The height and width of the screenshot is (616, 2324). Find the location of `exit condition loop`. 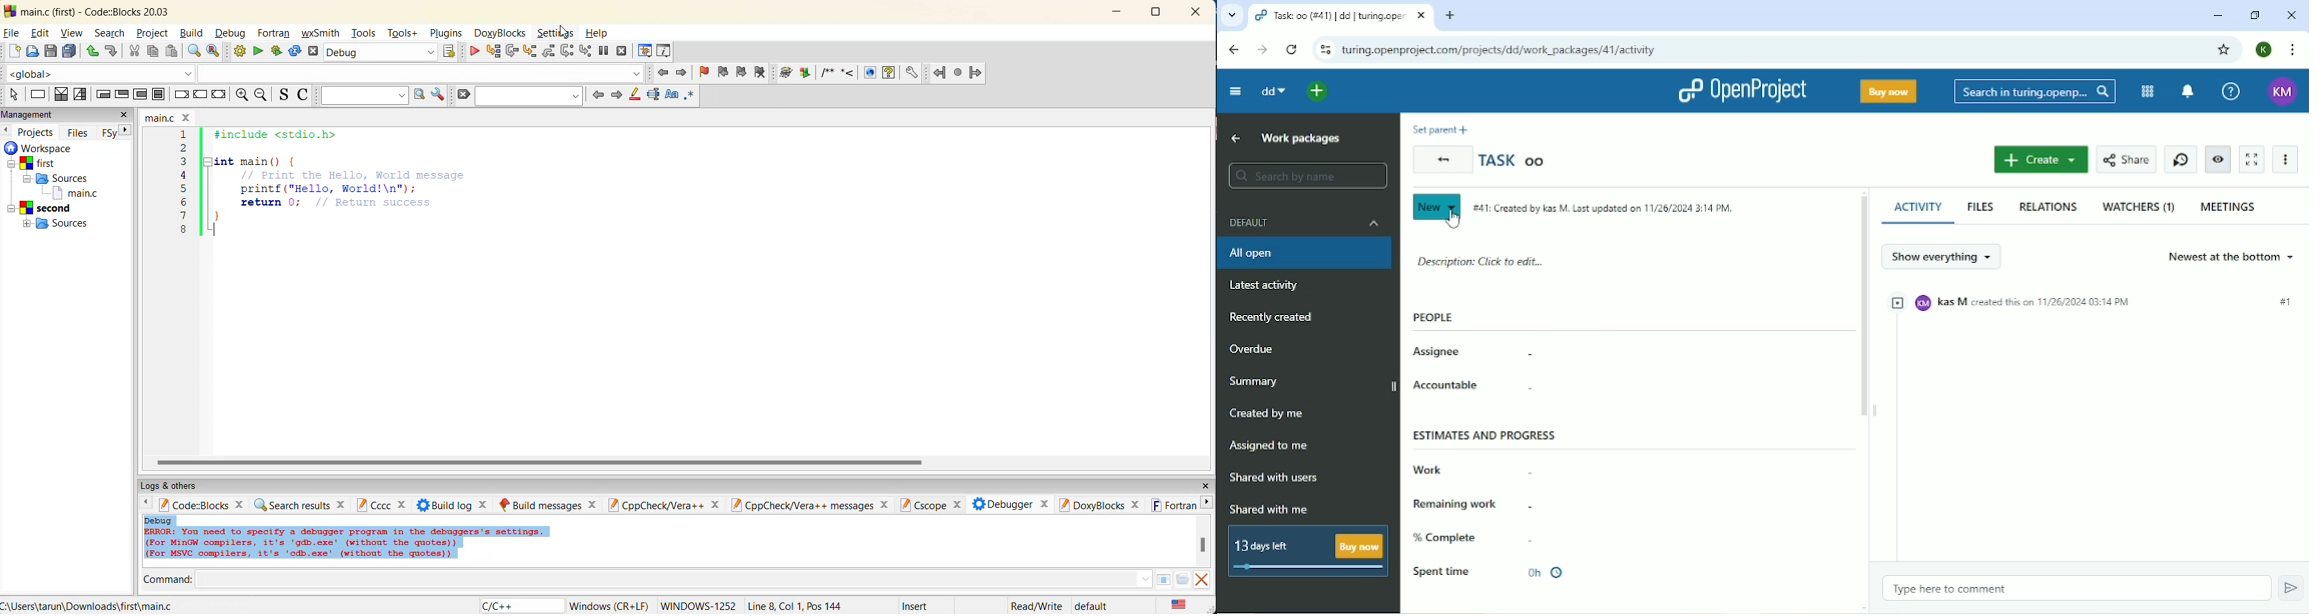

exit condition loop is located at coordinates (122, 95).